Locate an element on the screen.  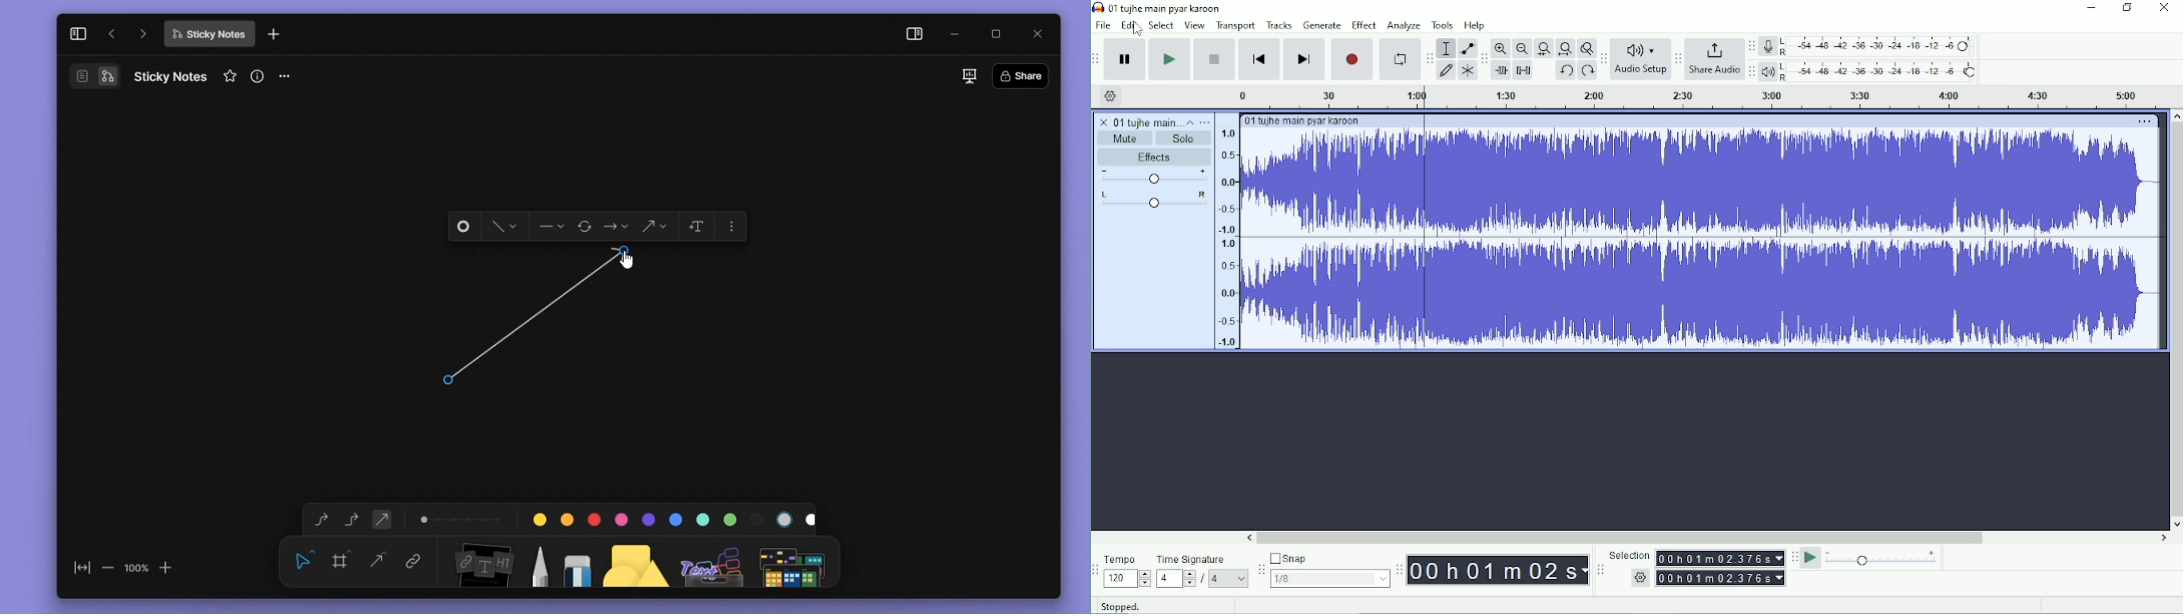
Fit project to width is located at coordinates (1564, 48).